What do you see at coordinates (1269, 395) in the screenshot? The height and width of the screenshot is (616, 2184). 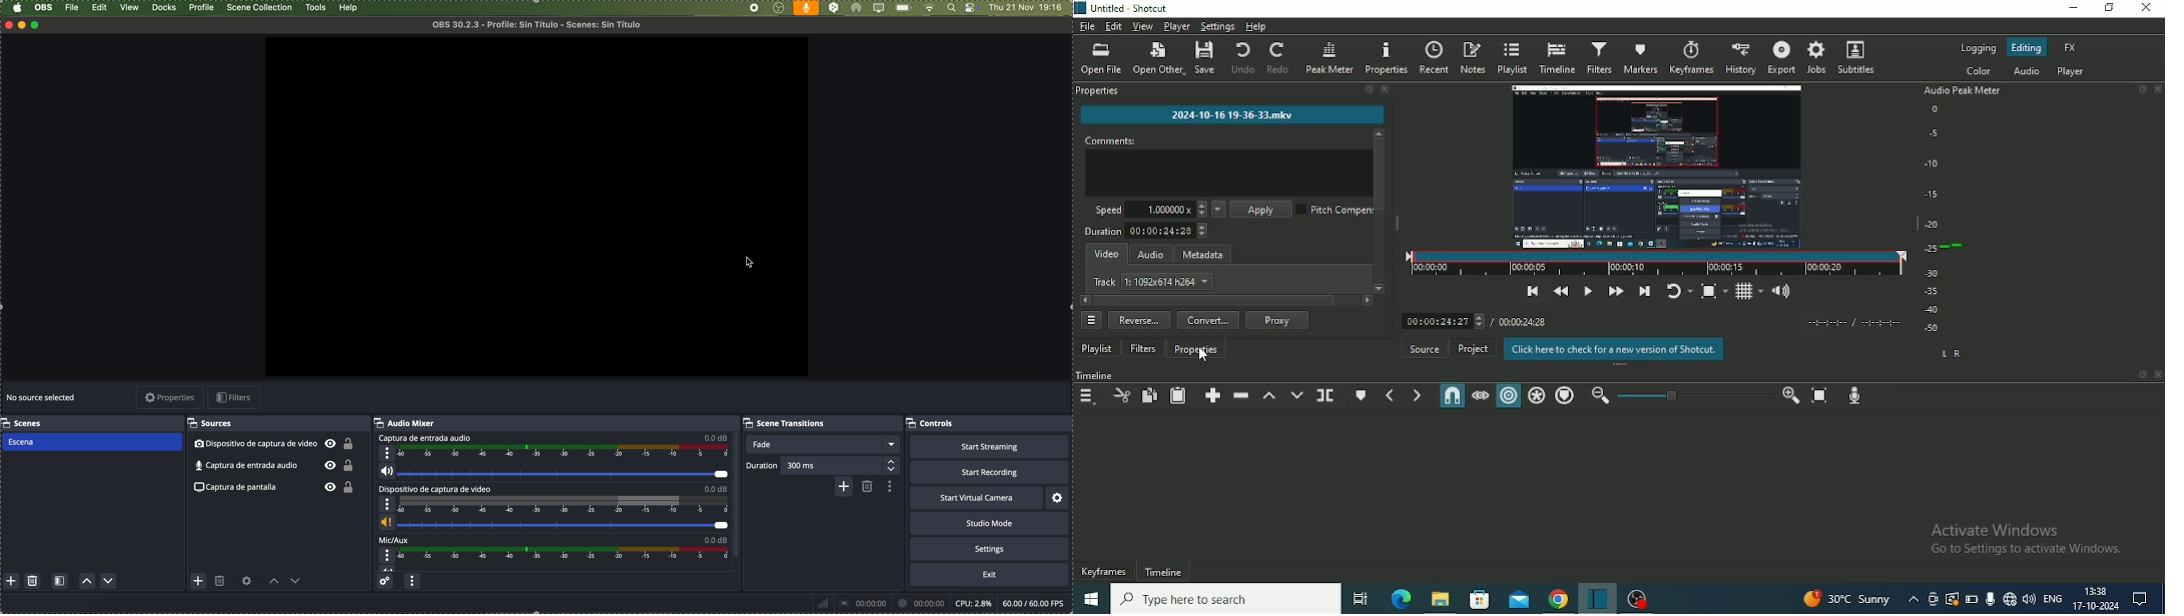 I see `Lift` at bounding box center [1269, 395].